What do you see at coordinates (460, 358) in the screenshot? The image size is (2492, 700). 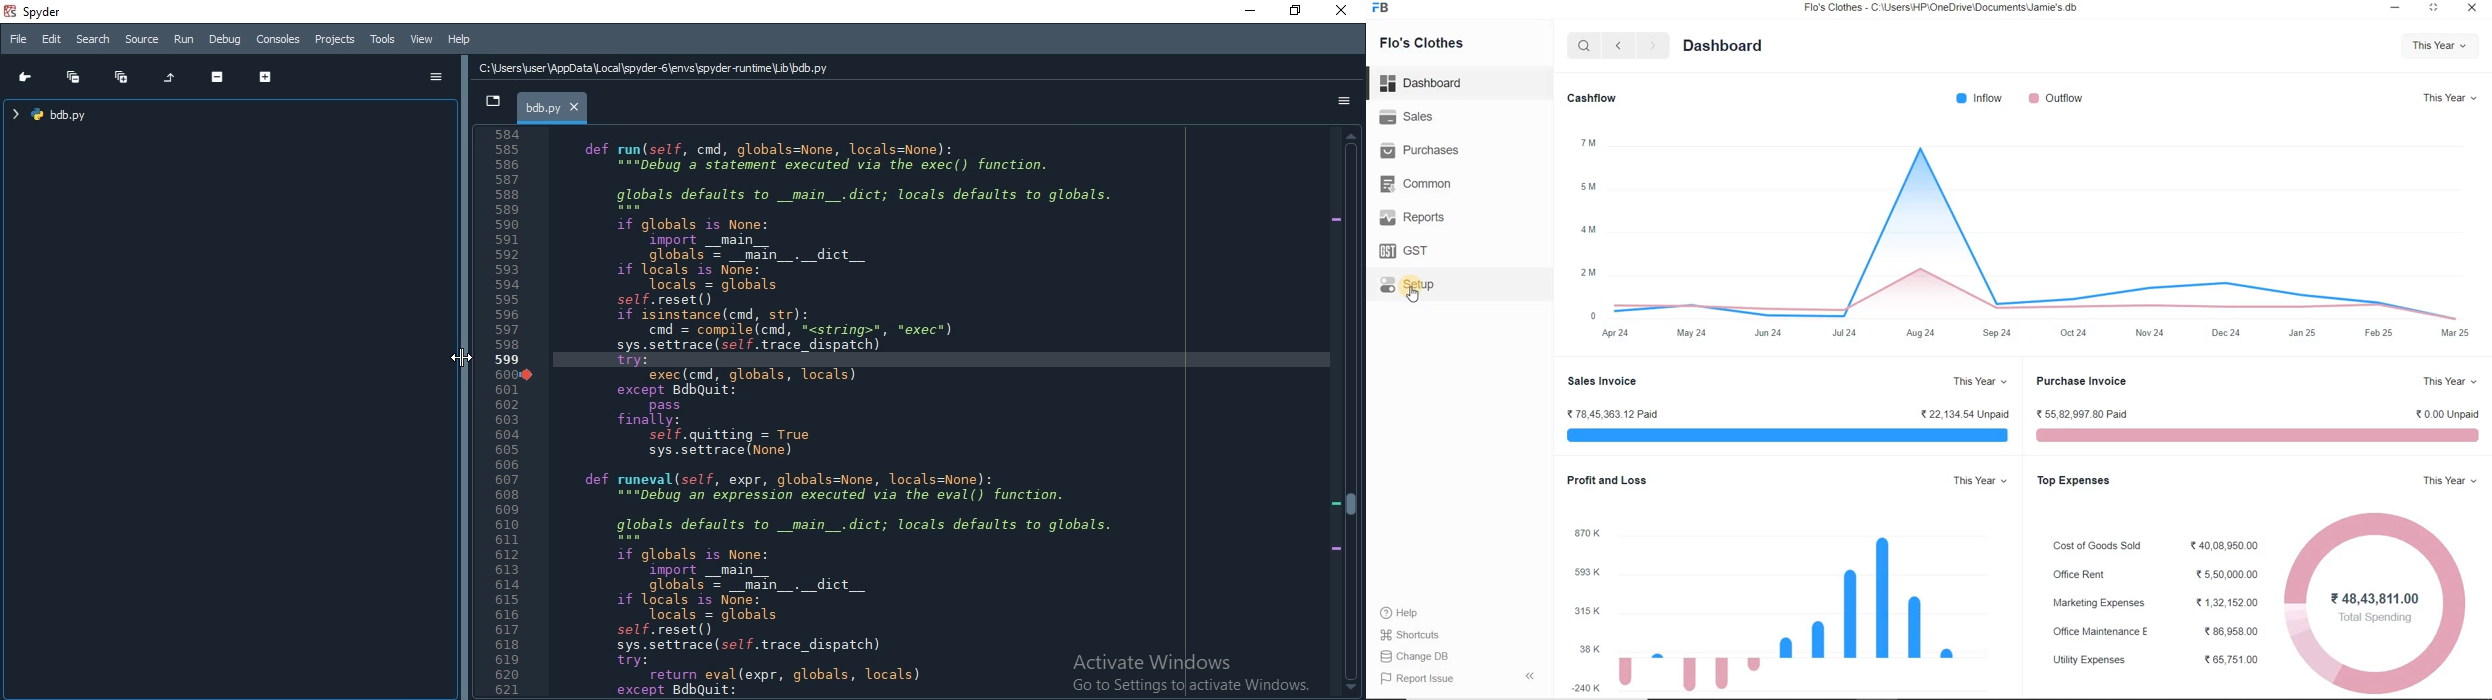 I see `Cursor` at bounding box center [460, 358].